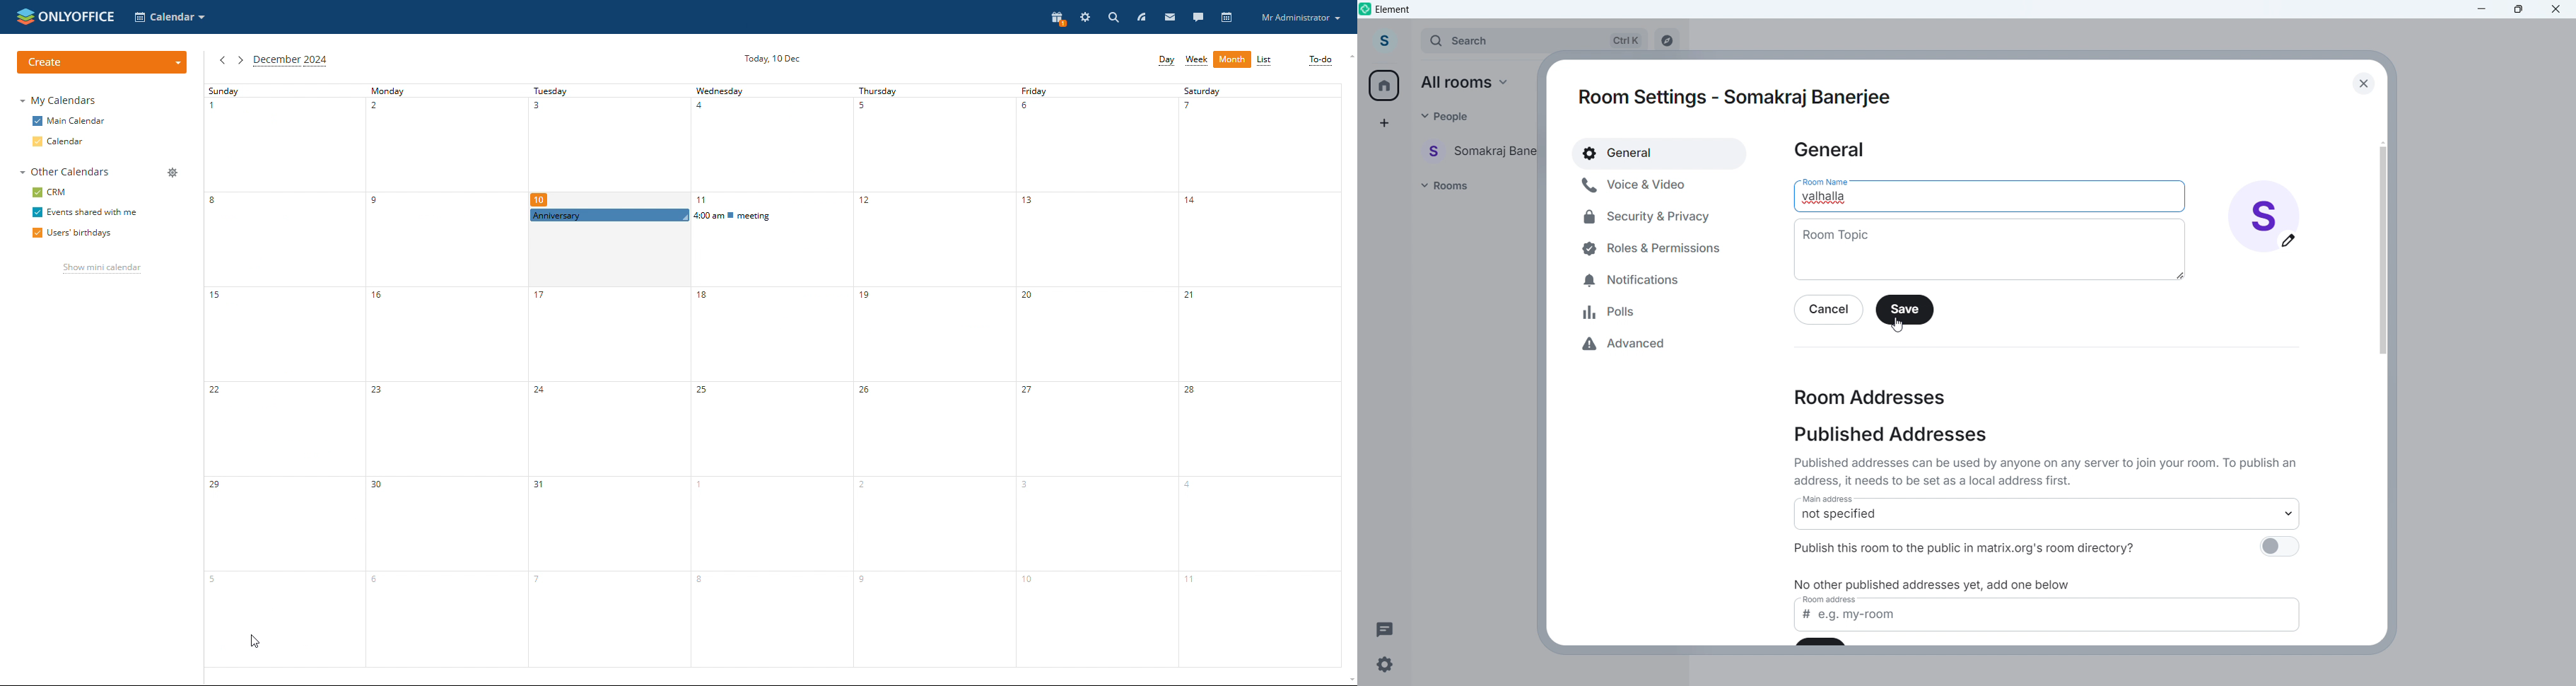 The width and height of the screenshot is (2576, 700). What do you see at coordinates (1833, 501) in the screenshot?
I see ` main address ` at bounding box center [1833, 501].